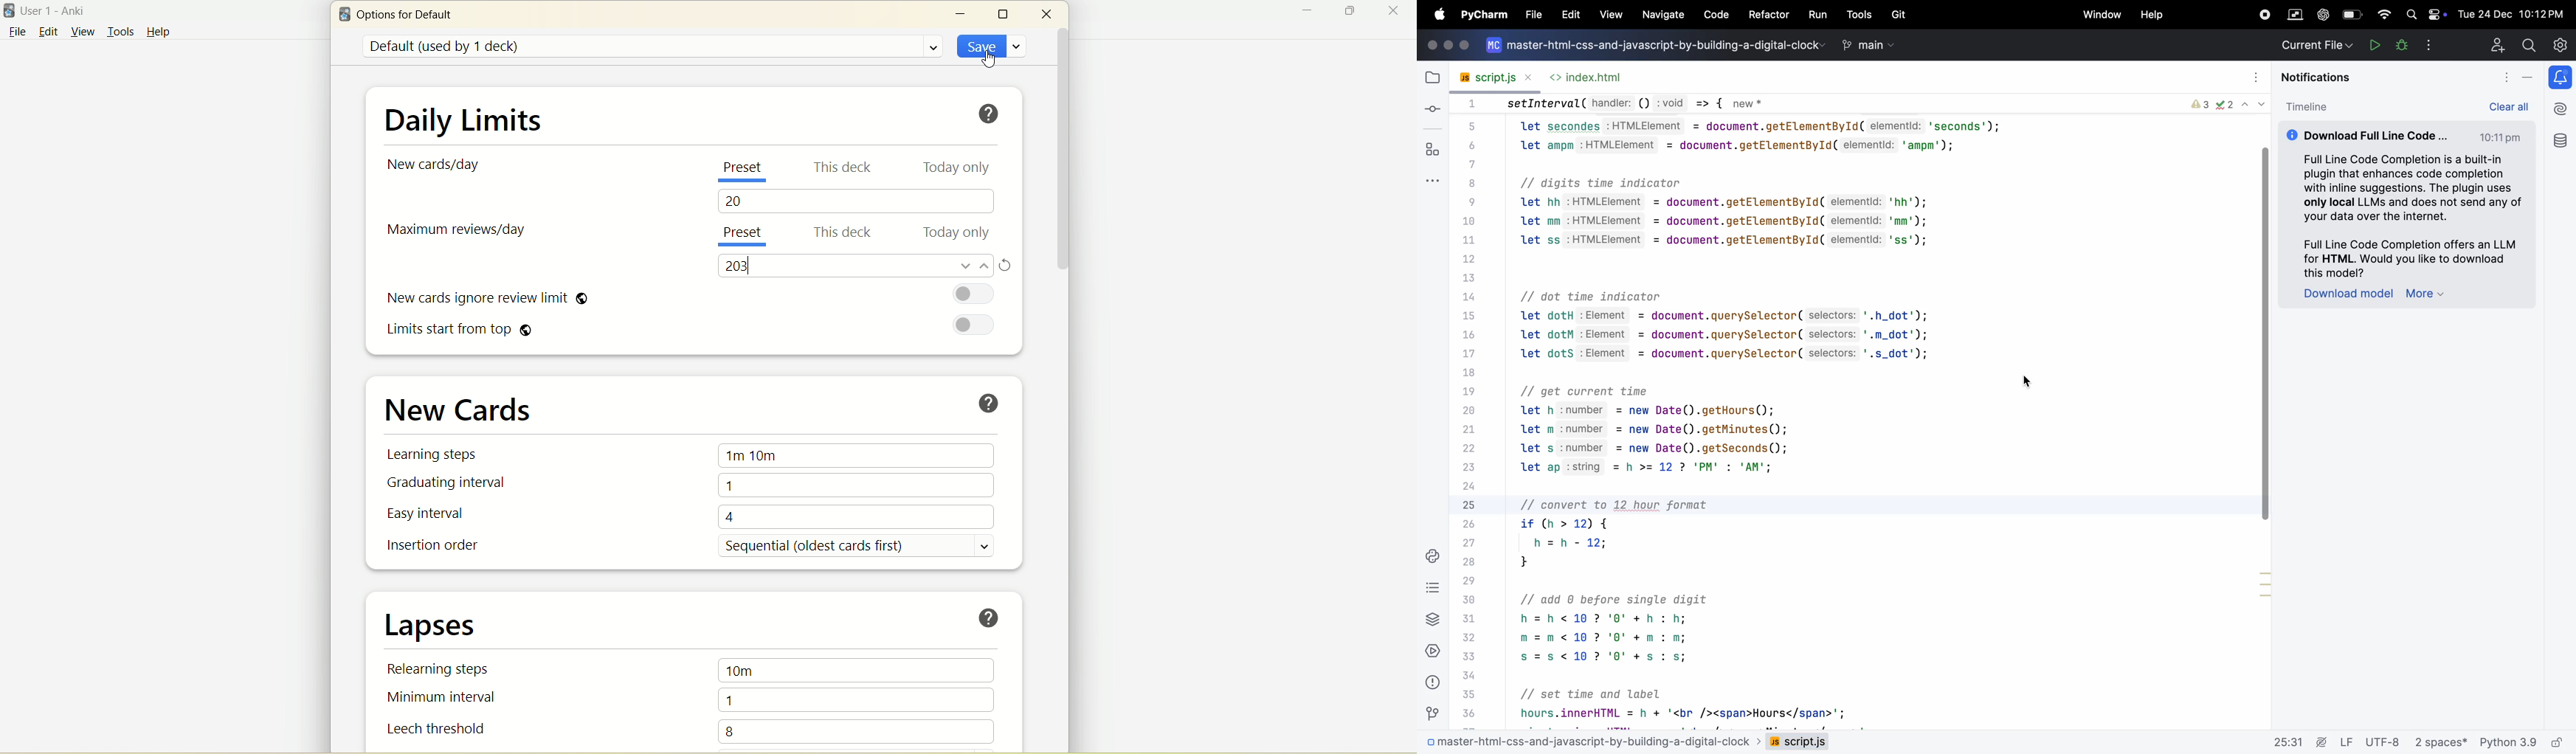  What do you see at coordinates (167, 32) in the screenshot?
I see `help` at bounding box center [167, 32].